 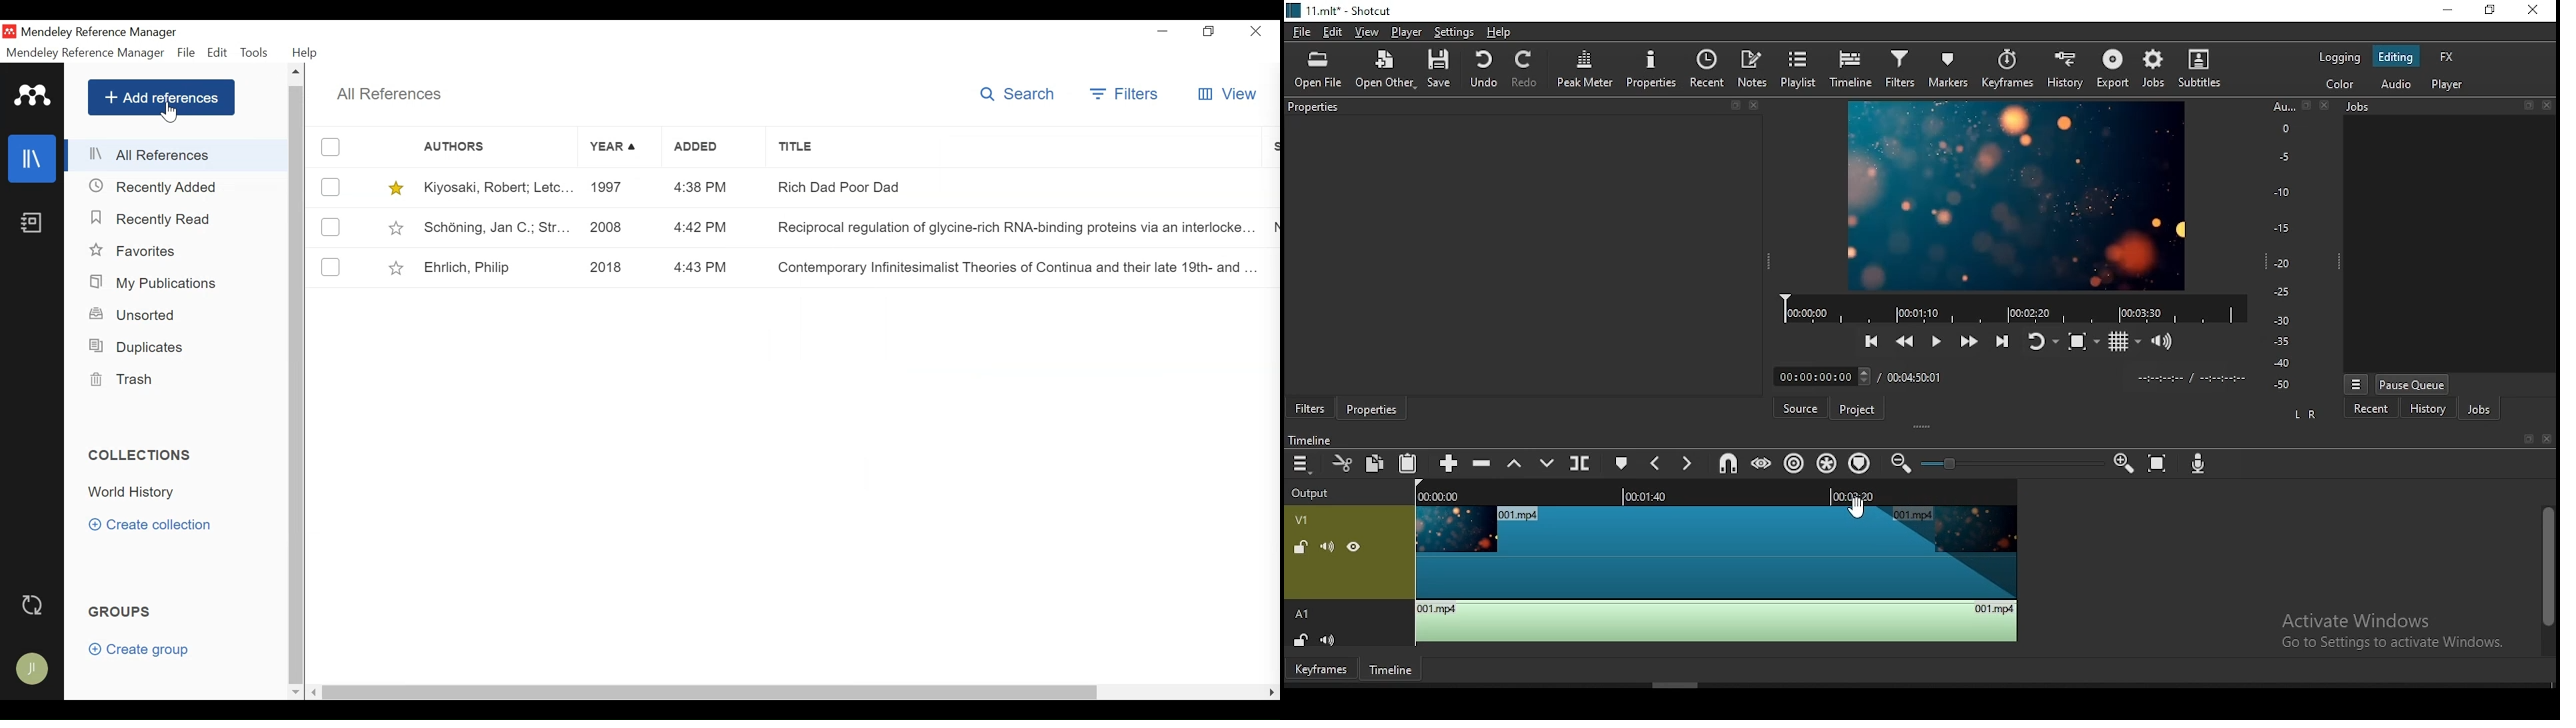 What do you see at coordinates (1901, 65) in the screenshot?
I see `filters` at bounding box center [1901, 65].